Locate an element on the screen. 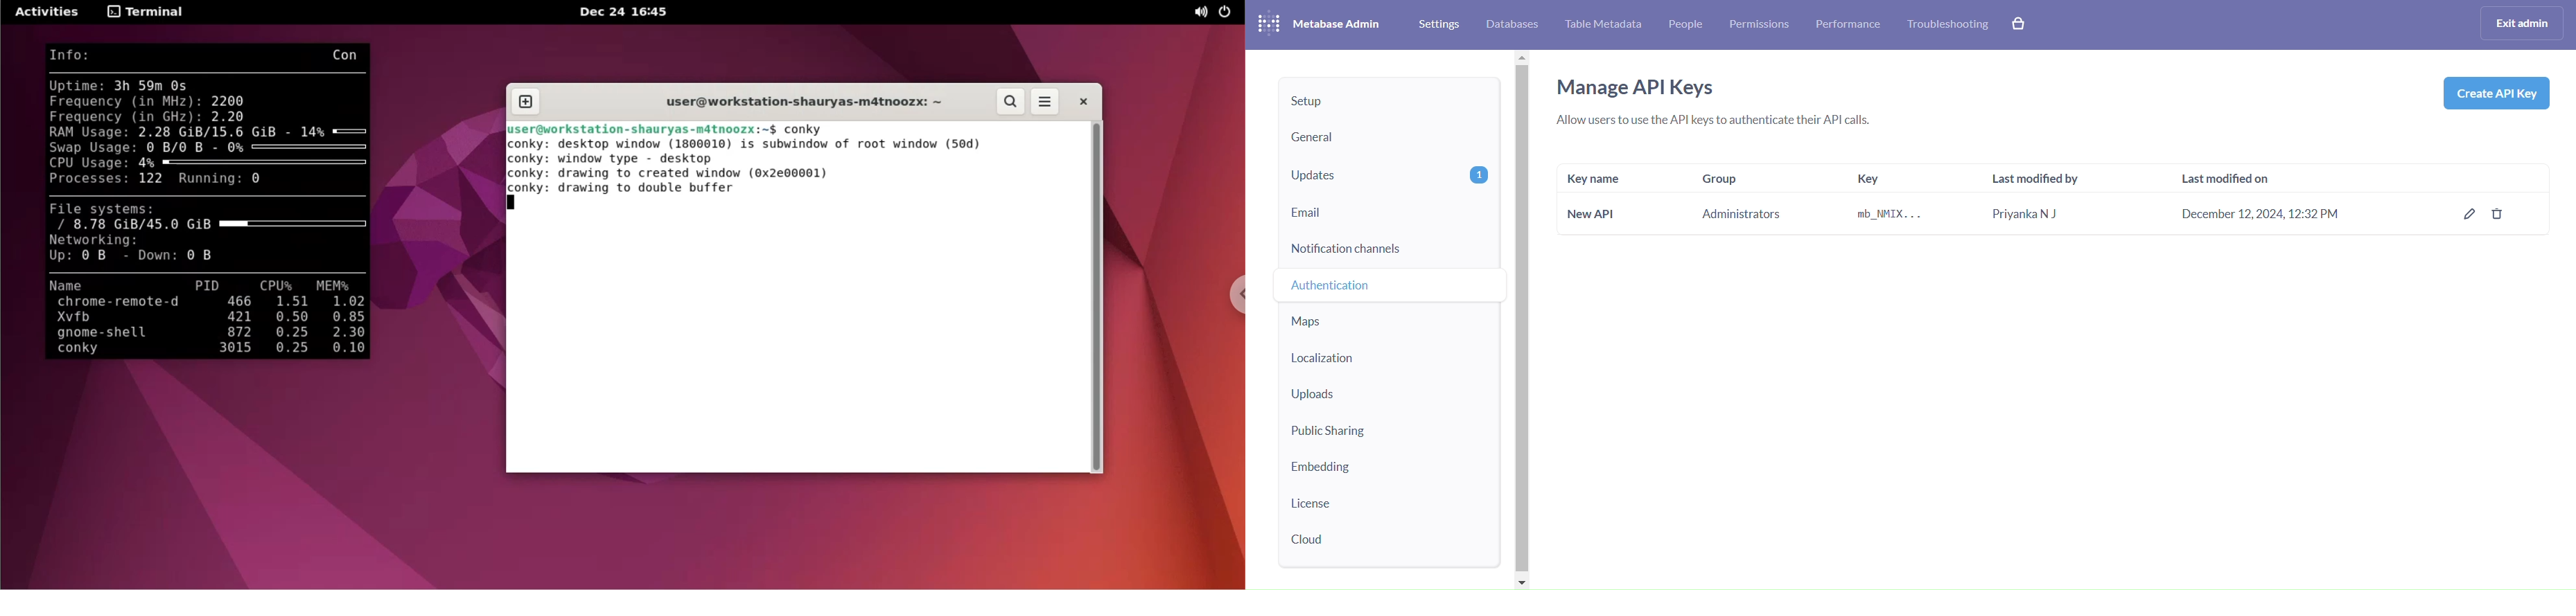 The width and height of the screenshot is (2576, 616). cloud is located at coordinates (1391, 542).